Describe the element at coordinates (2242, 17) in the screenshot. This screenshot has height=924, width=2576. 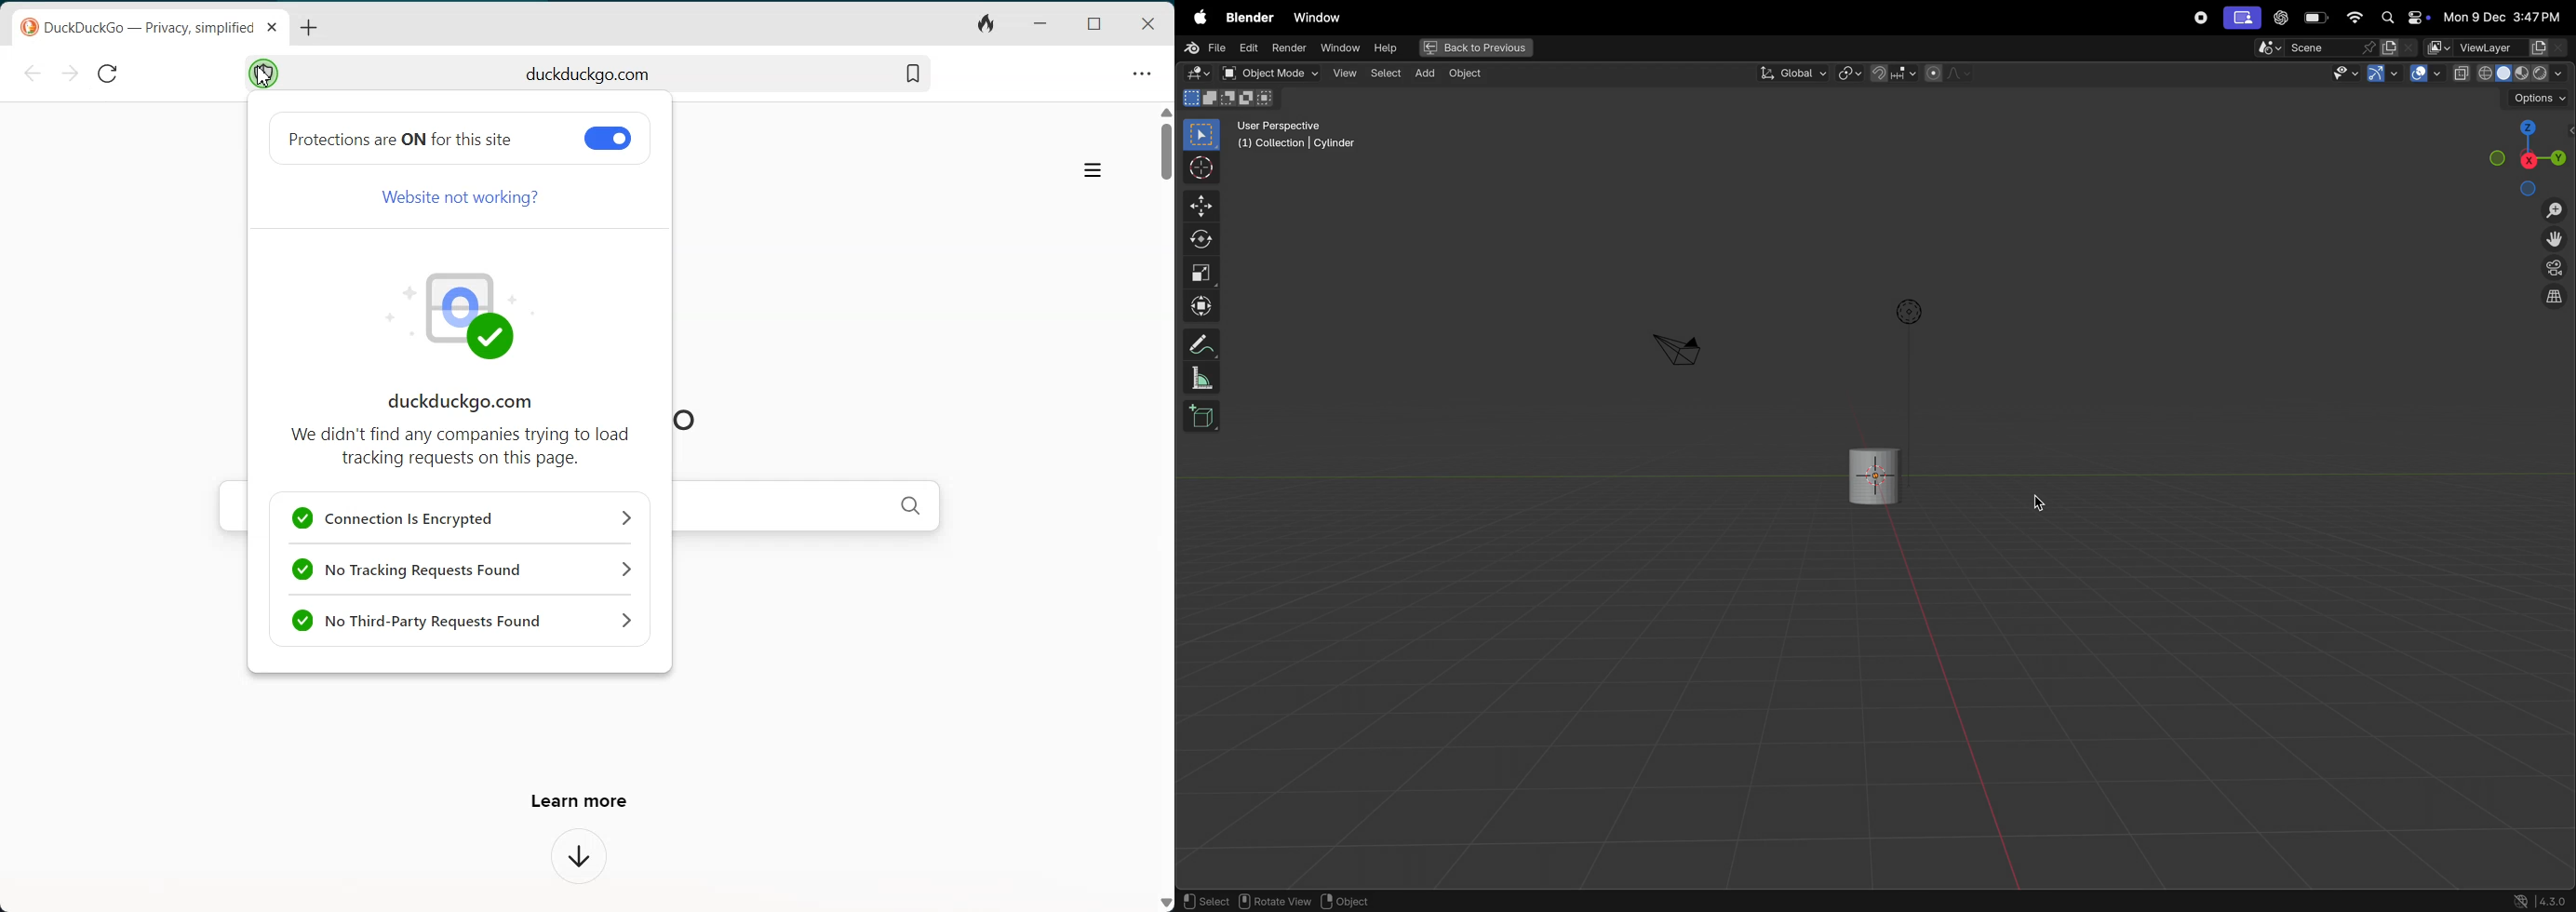
I see `screenui` at that location.